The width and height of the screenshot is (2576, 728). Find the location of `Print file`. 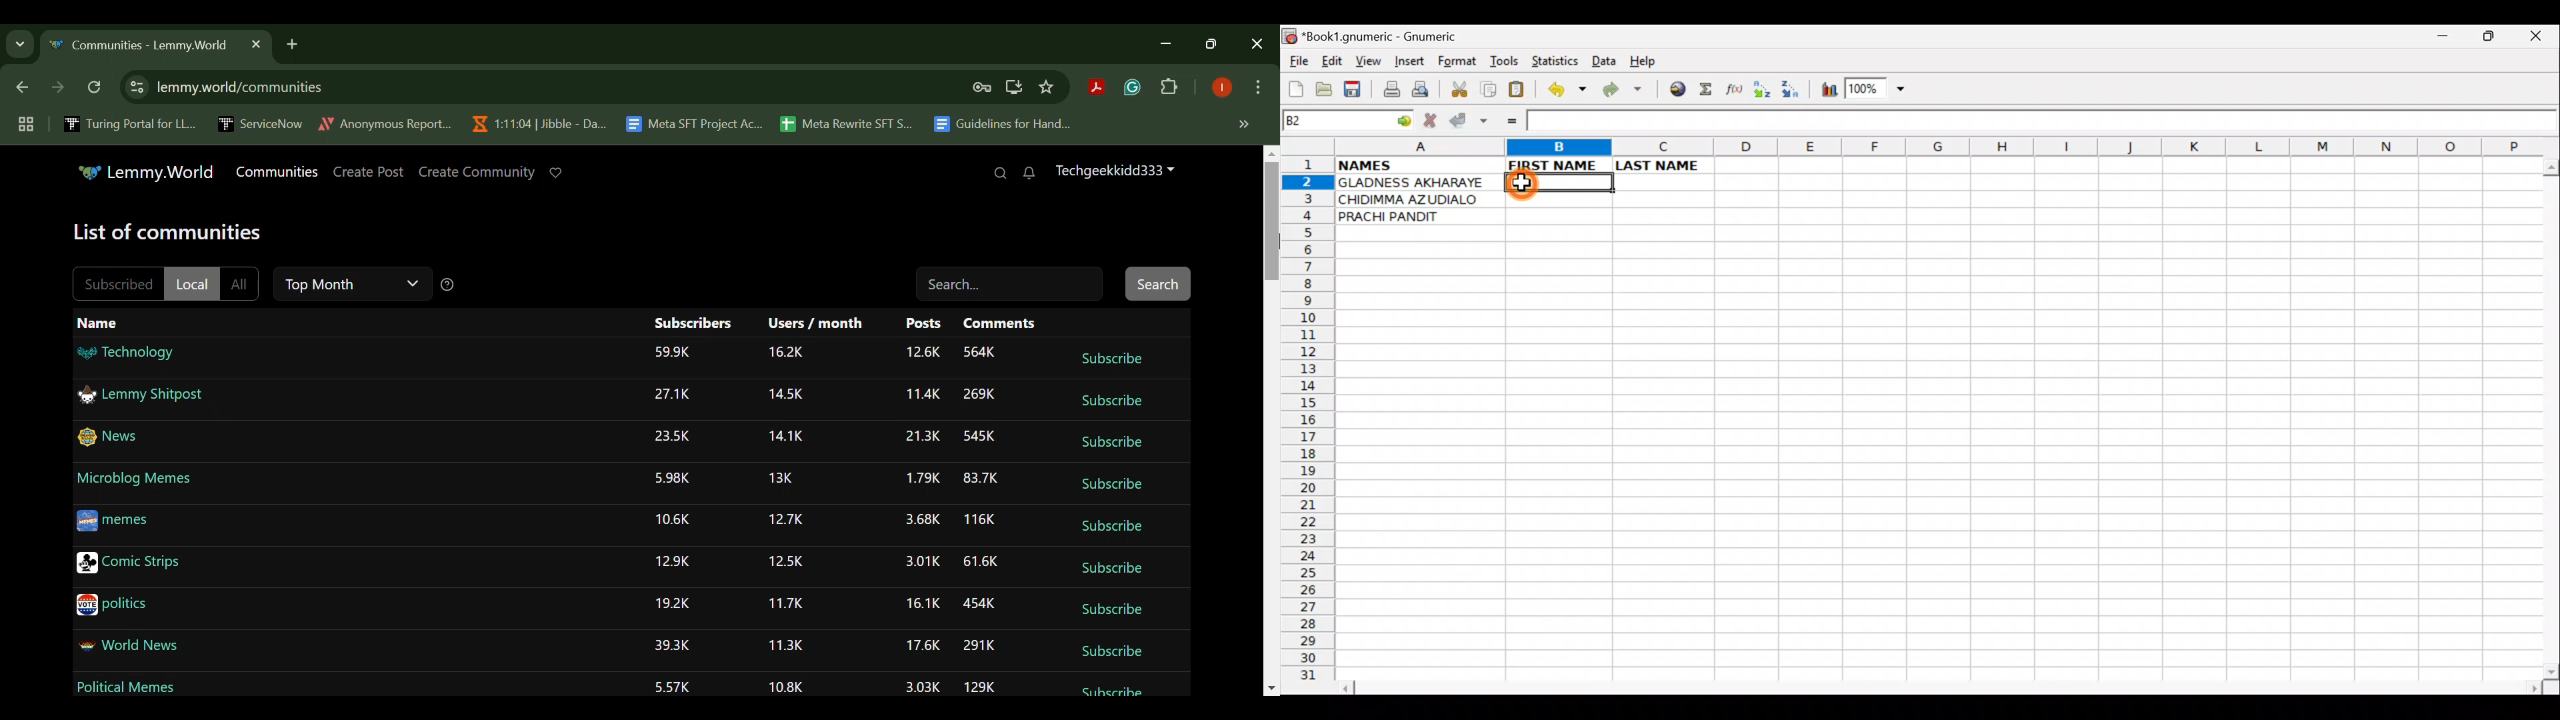

Print file is located at coordinates (1388, 91).